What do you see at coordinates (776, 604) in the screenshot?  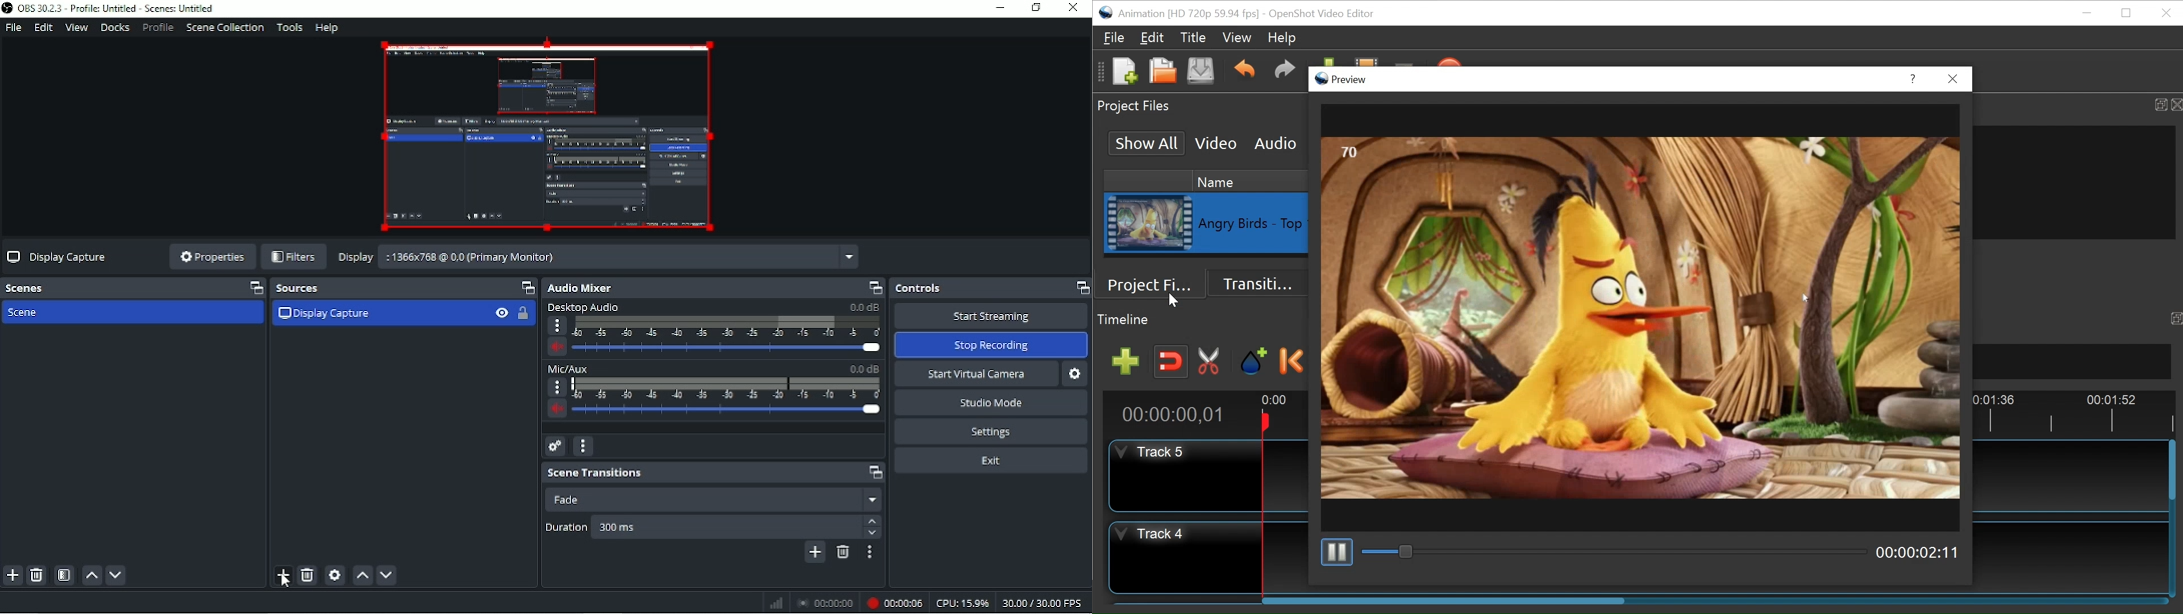 I see `Graph` at bounding box center [776, 604].